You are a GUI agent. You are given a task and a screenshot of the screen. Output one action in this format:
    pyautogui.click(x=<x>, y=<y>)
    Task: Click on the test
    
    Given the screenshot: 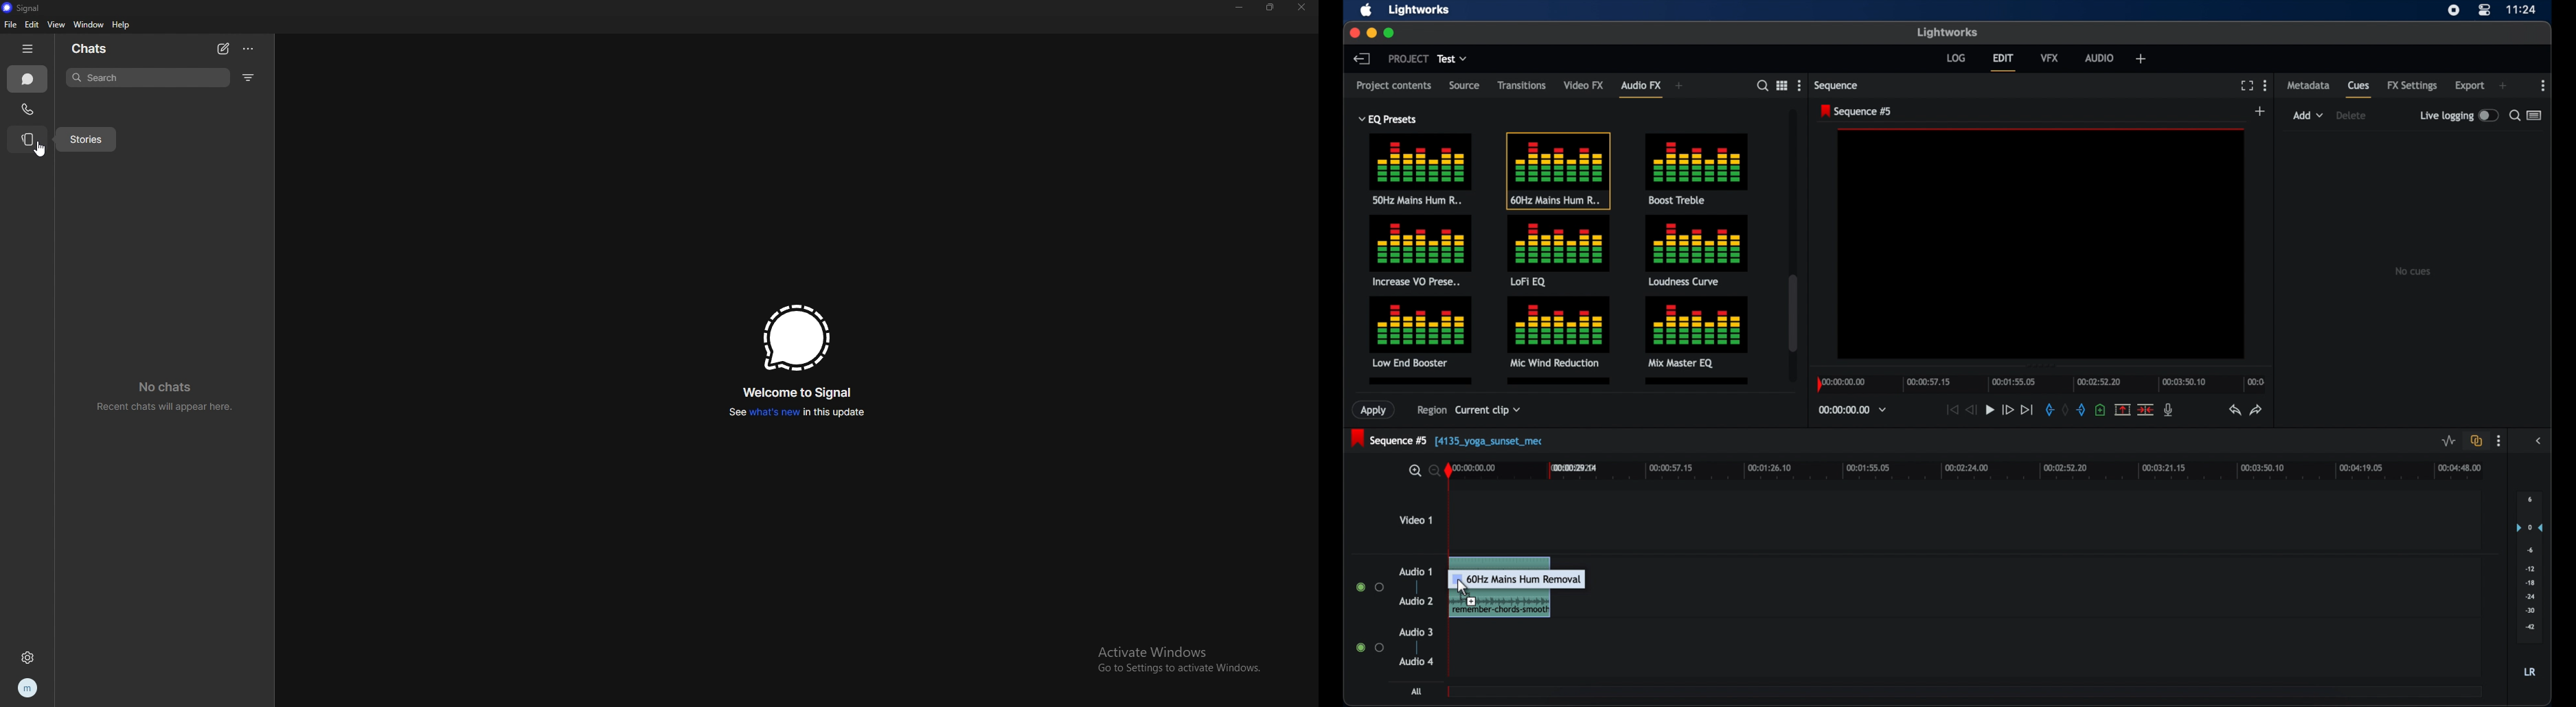 What is the action you would take?
    pyautogui.click(x=1452, y=59)
    